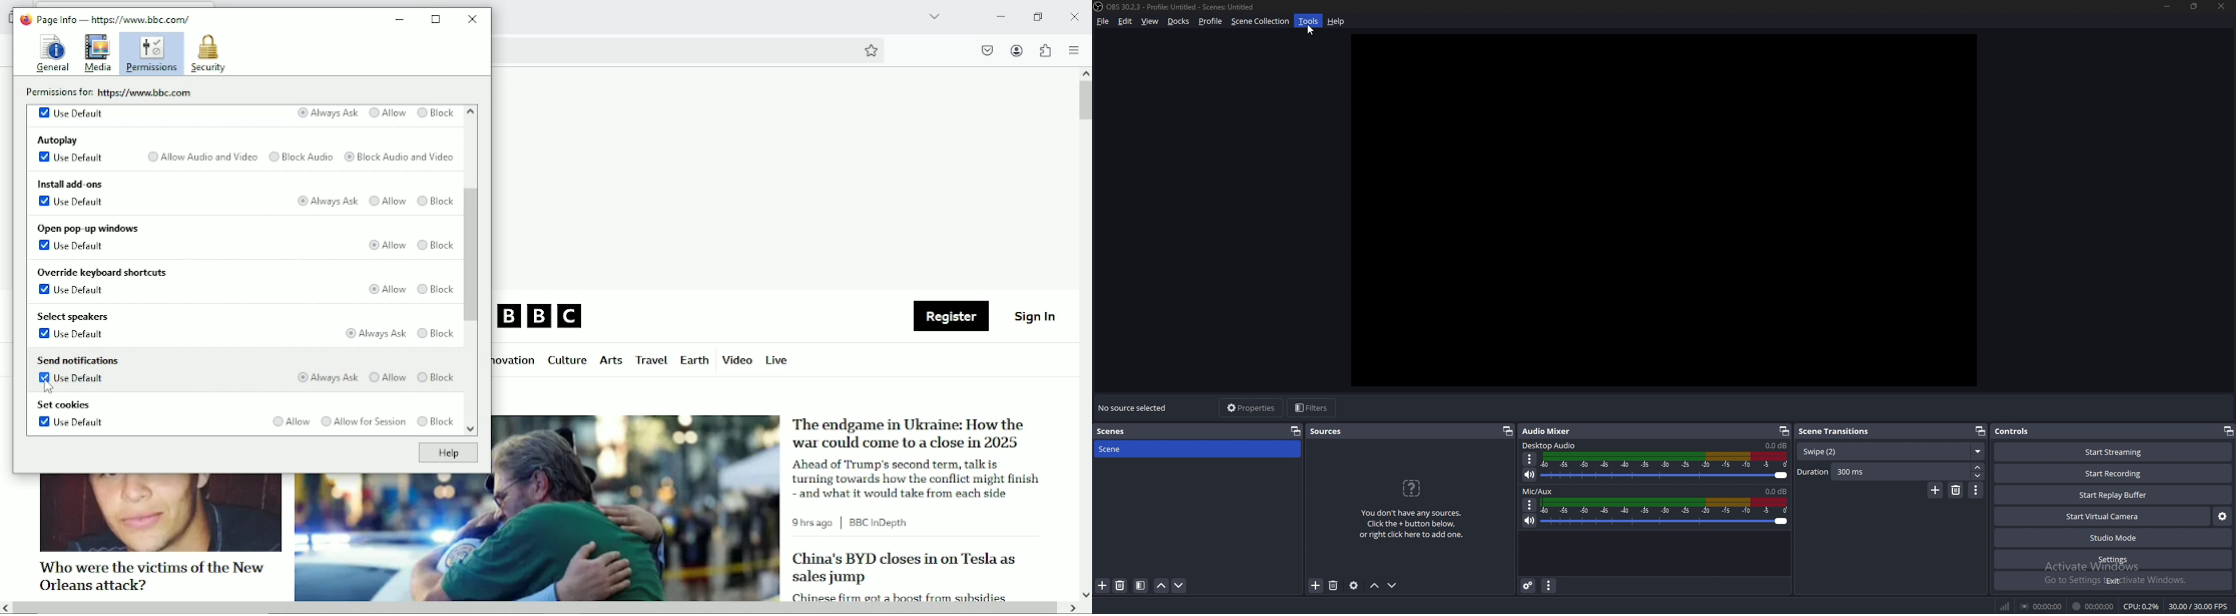  I want to click on audio mixer, so click(1546, 430).